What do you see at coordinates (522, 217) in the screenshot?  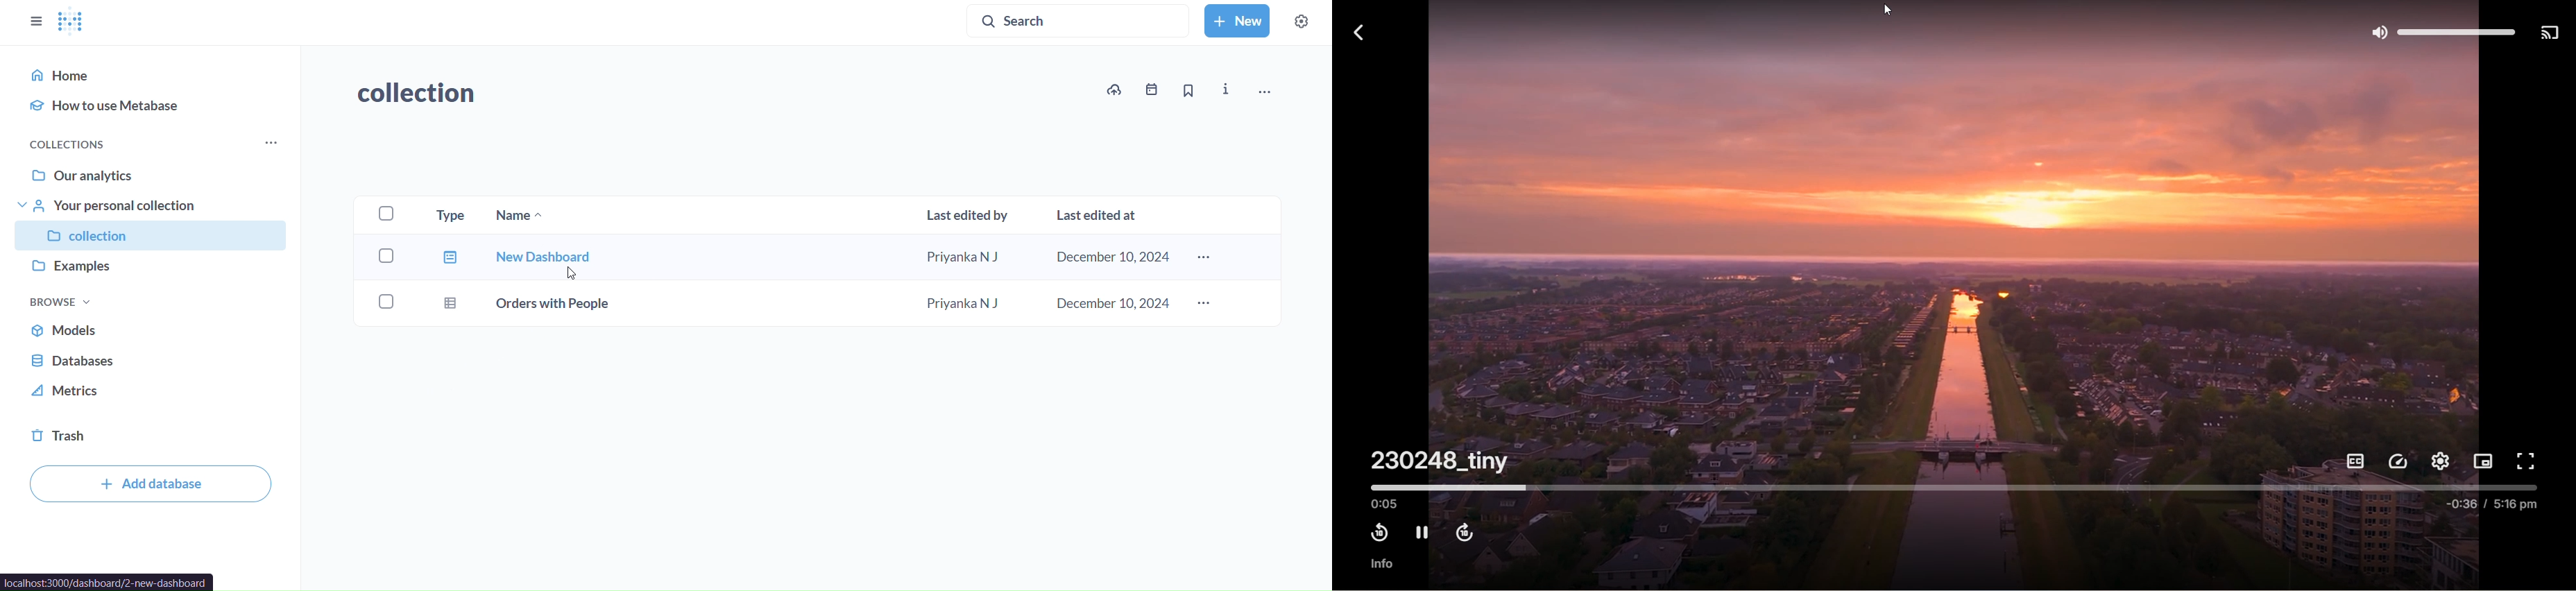 I see `name` at bounding box center [522, 217].